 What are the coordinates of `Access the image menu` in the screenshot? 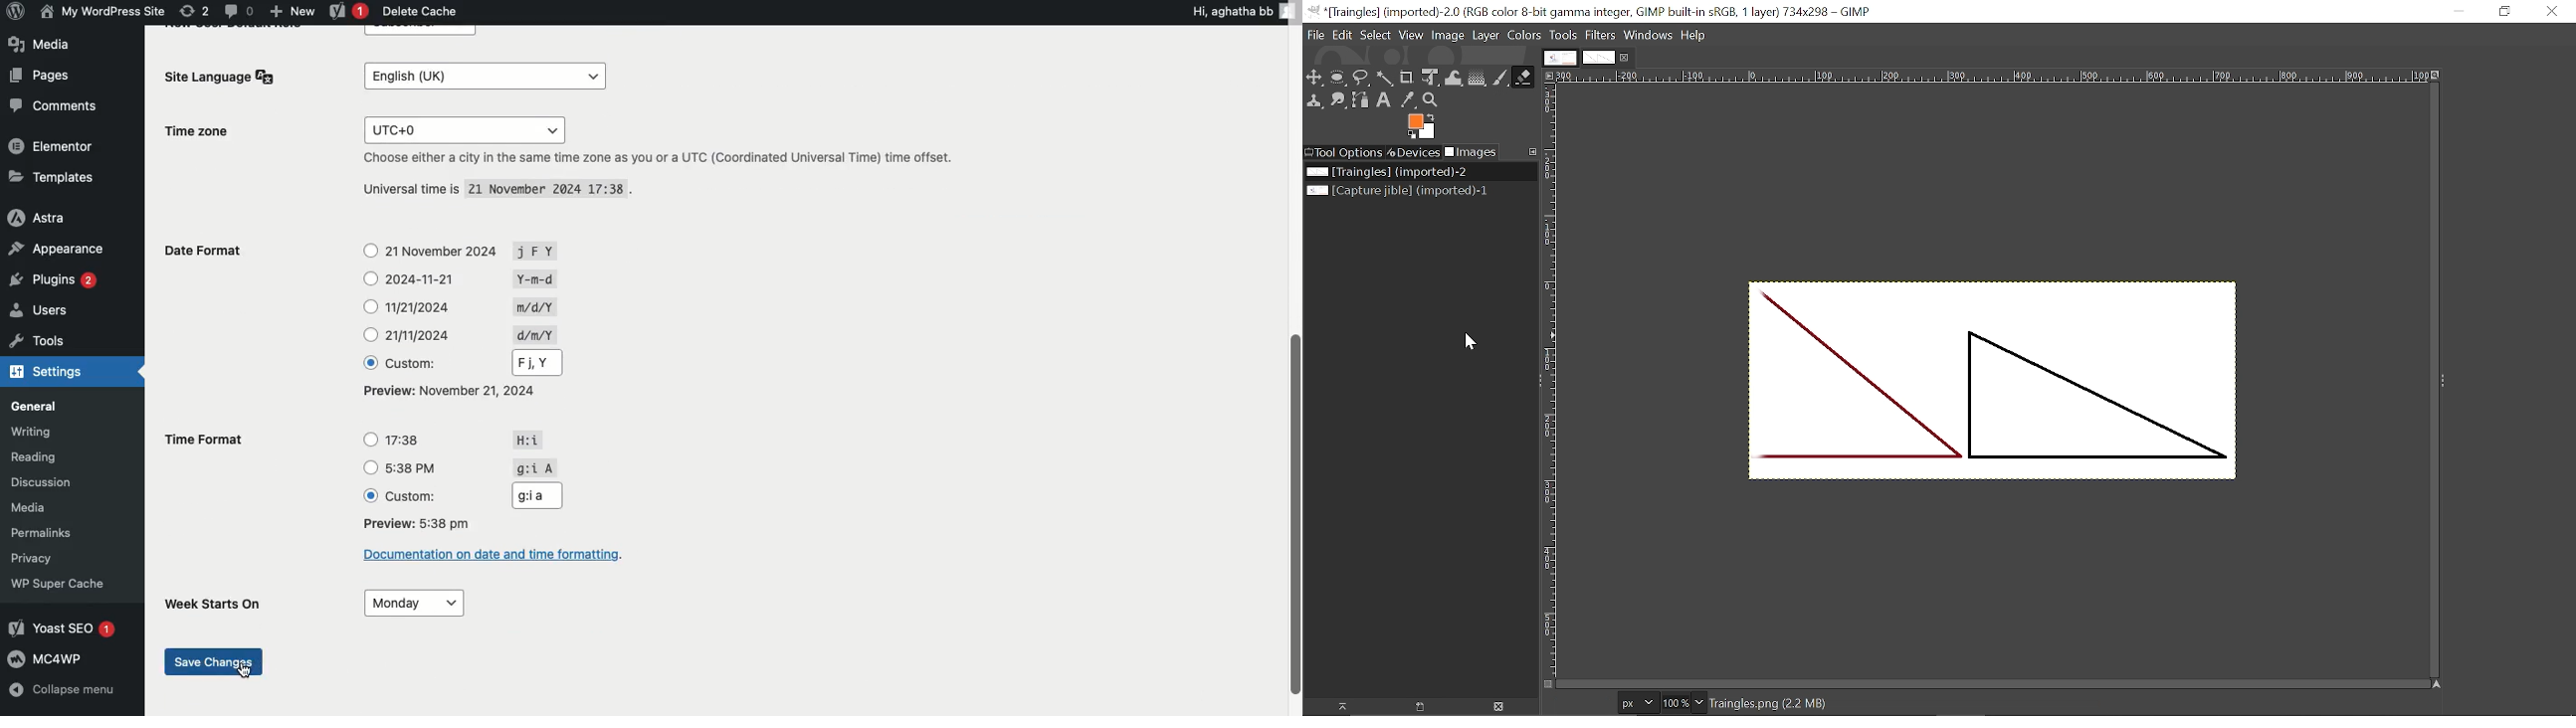 It's located at (1548, 75).